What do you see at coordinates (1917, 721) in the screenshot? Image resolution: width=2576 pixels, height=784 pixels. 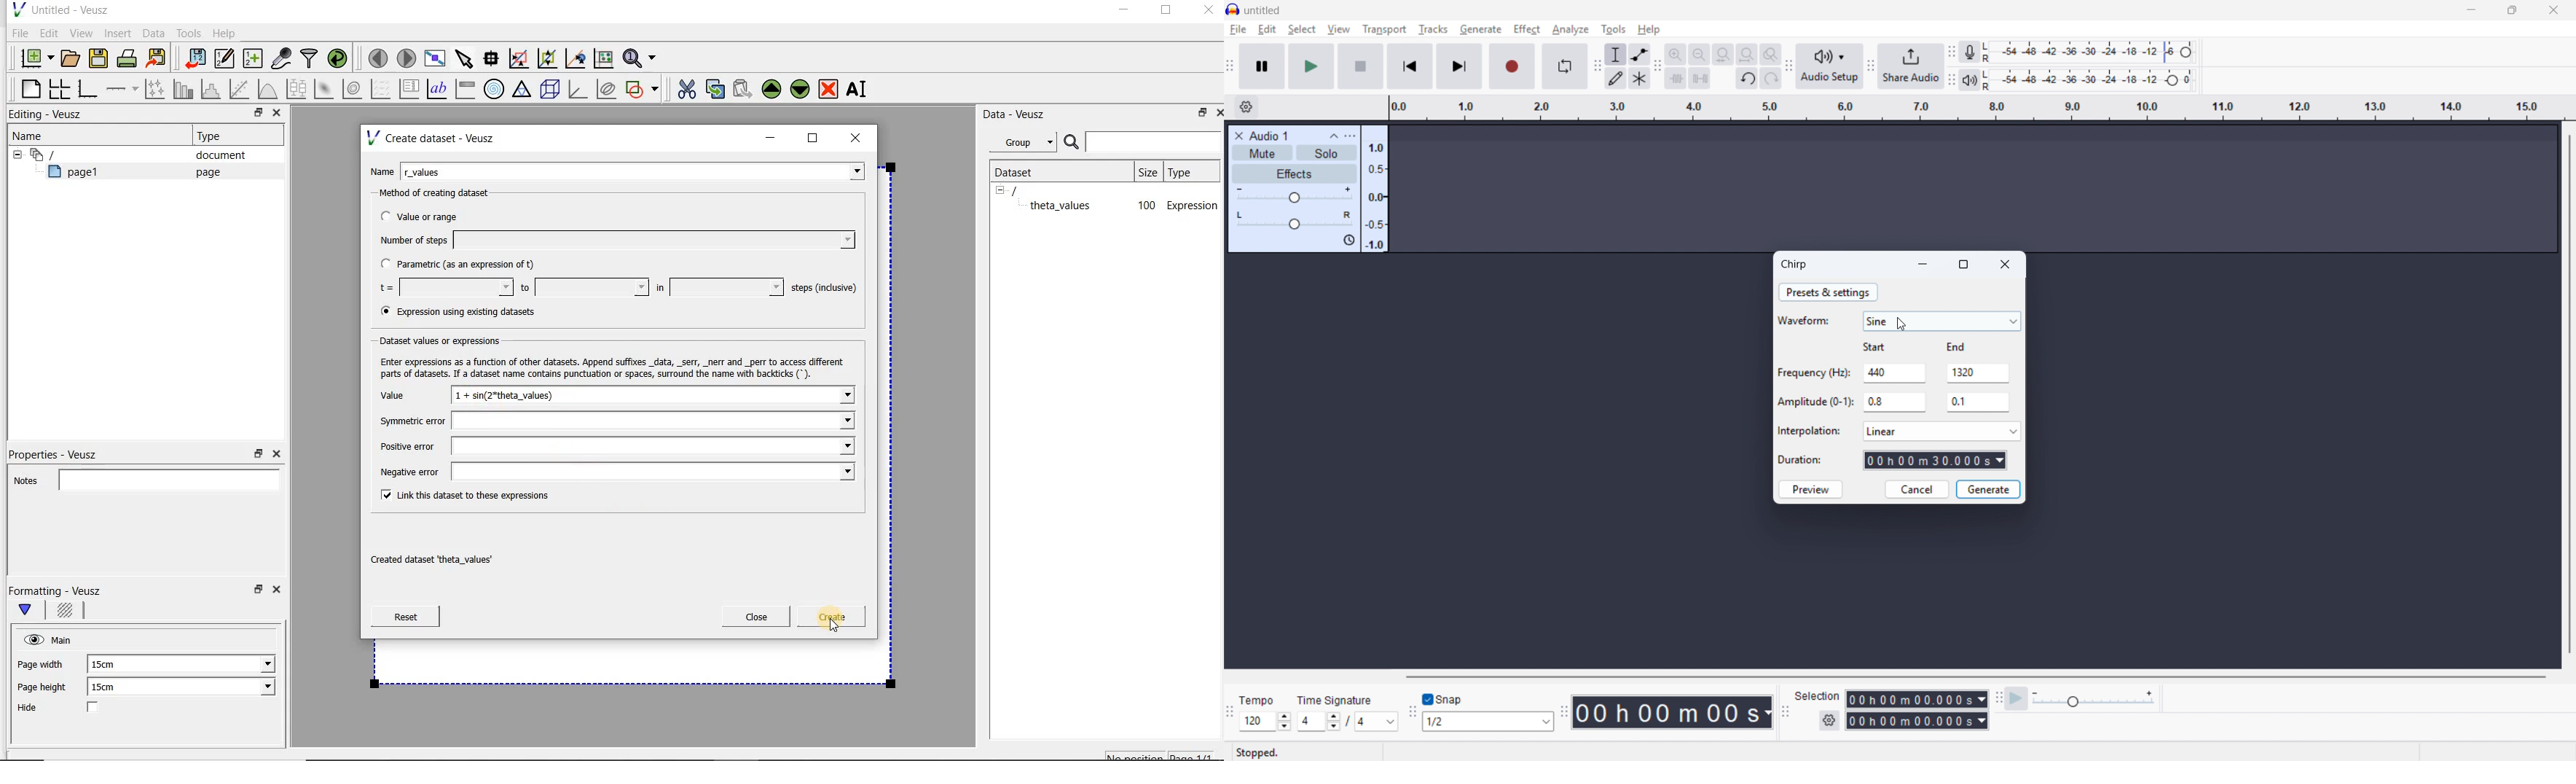 I see `Selection end time` at bounding box center [1917, 721].